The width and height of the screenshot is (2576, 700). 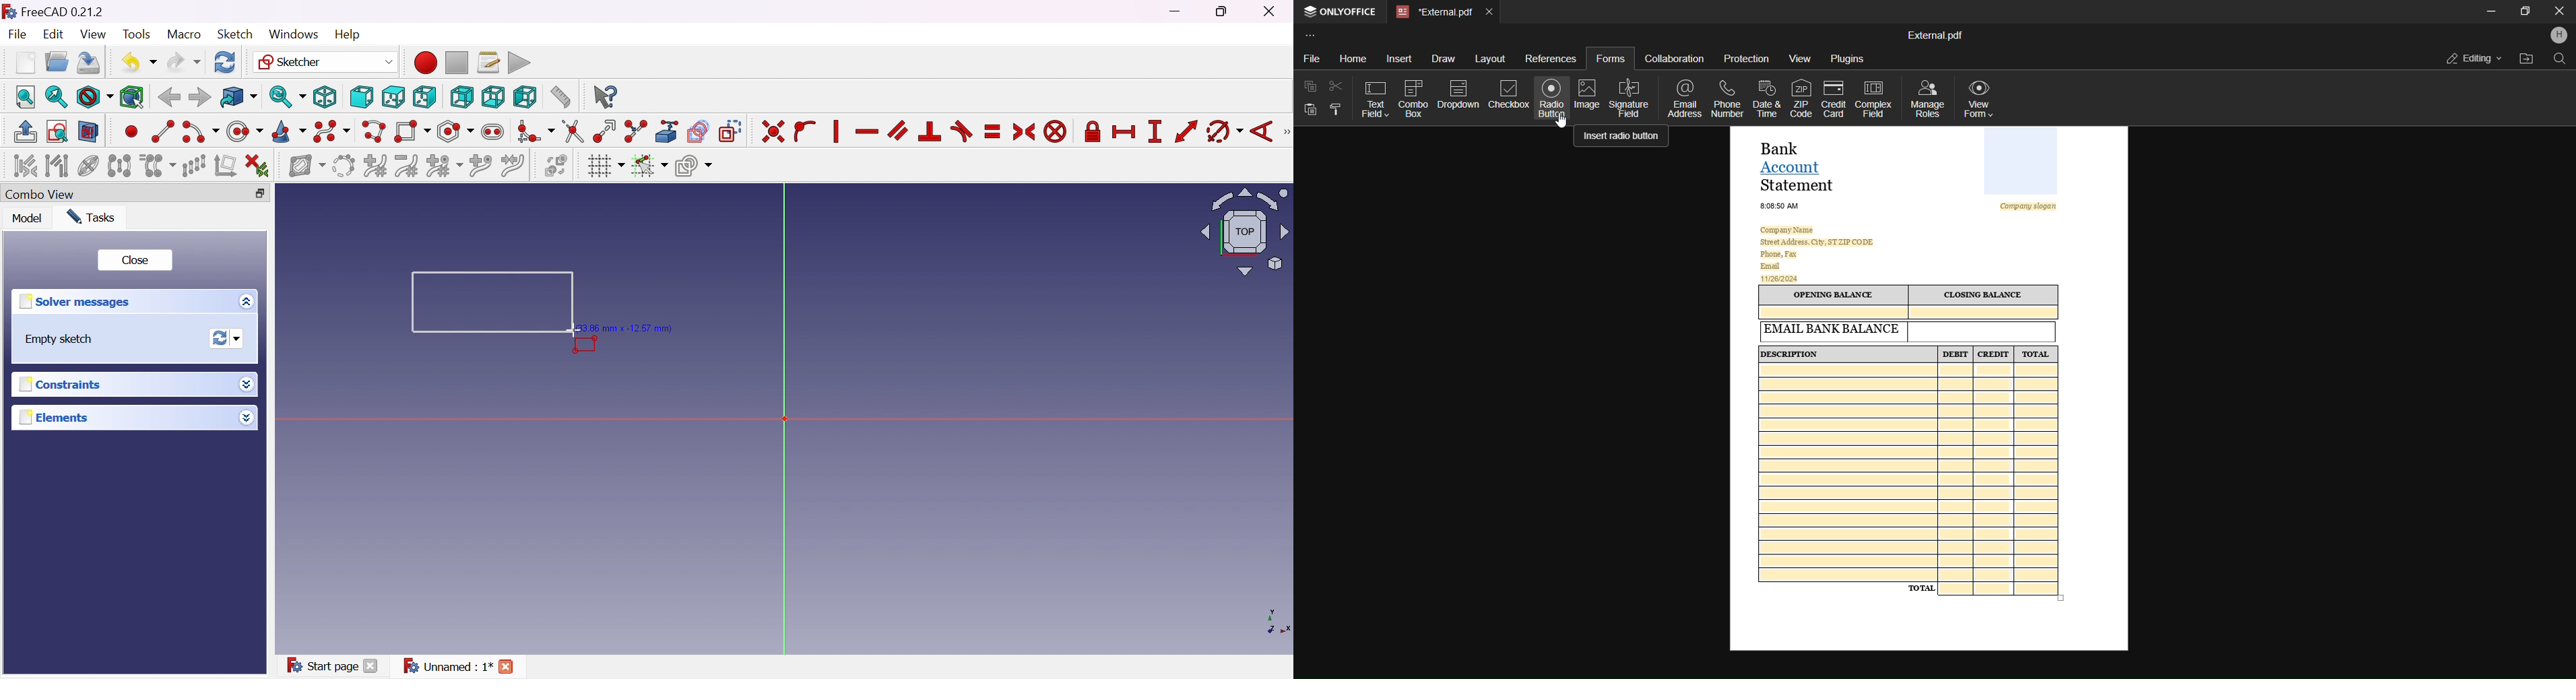 What do you see at coordinates (806, 133) in the screenshot?
I see `Constrain point onto object` at bounding box center [806, 133].